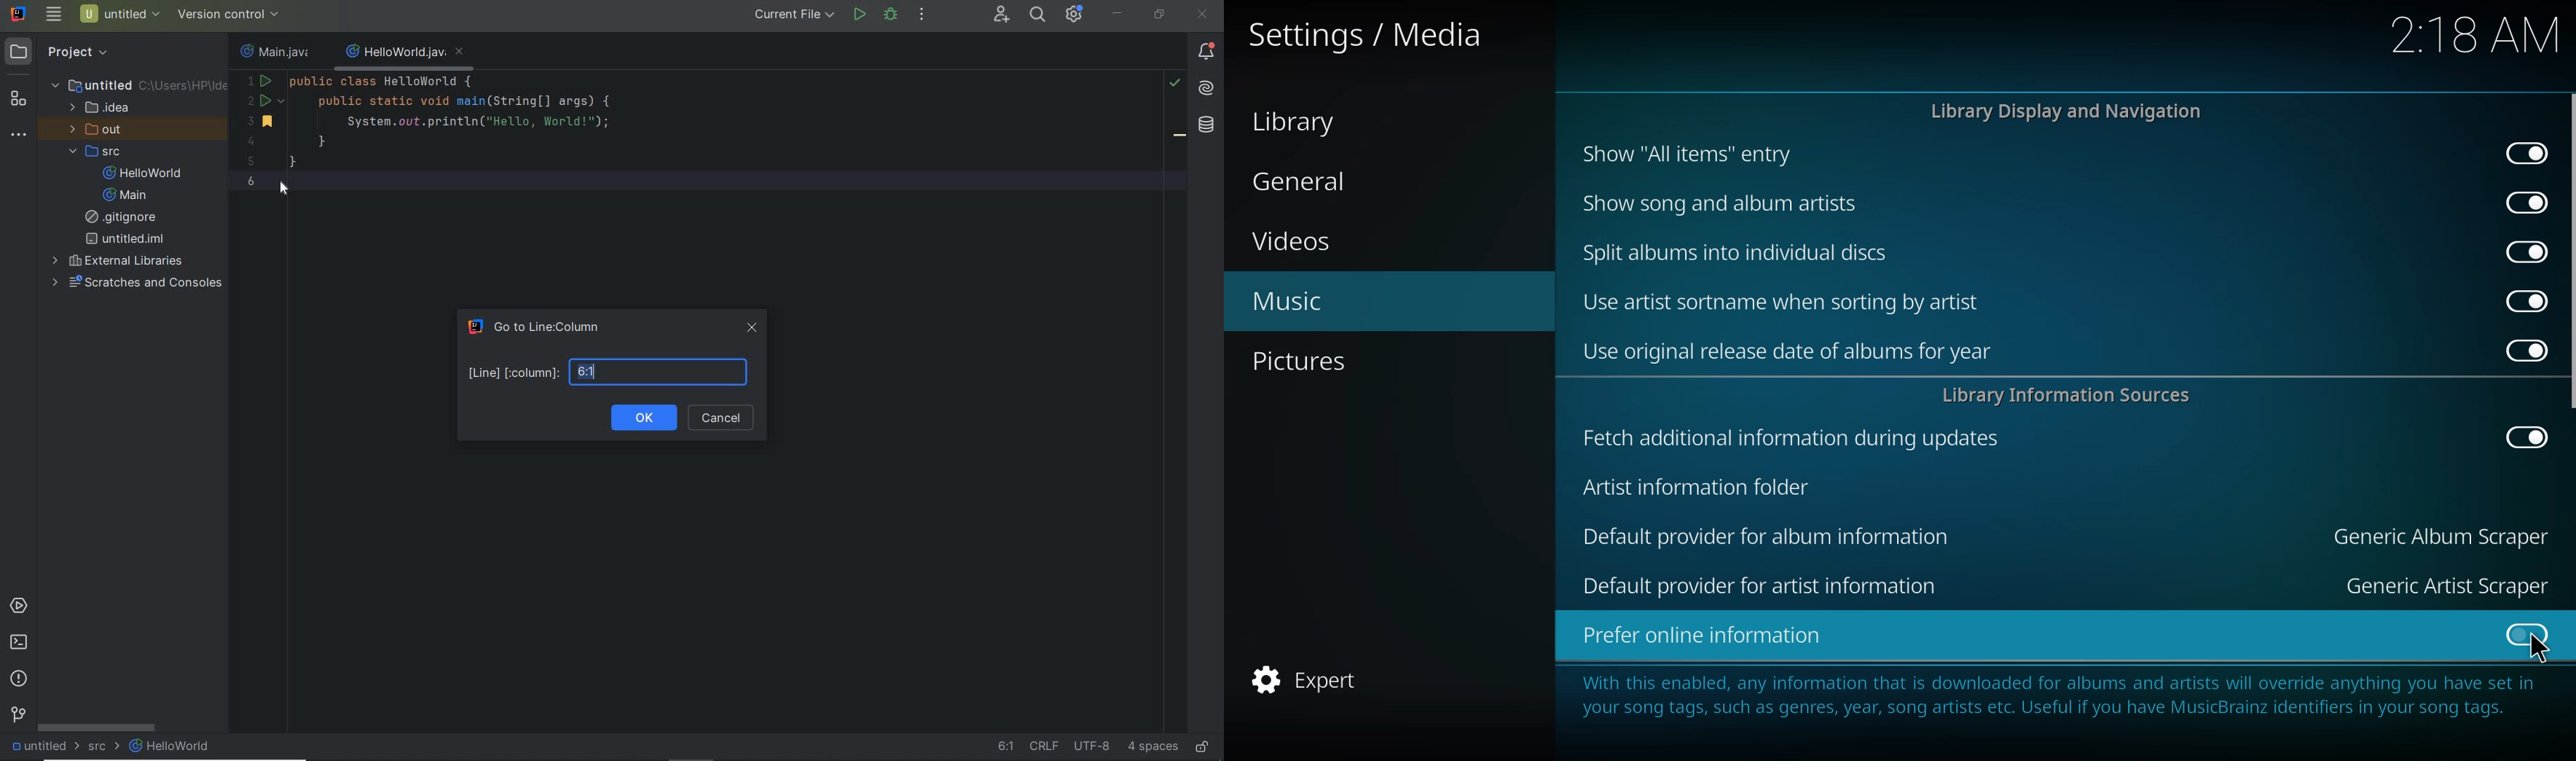 This screenshot has width=2576, height=784. I want to click on settings media, so click(1370, 36).